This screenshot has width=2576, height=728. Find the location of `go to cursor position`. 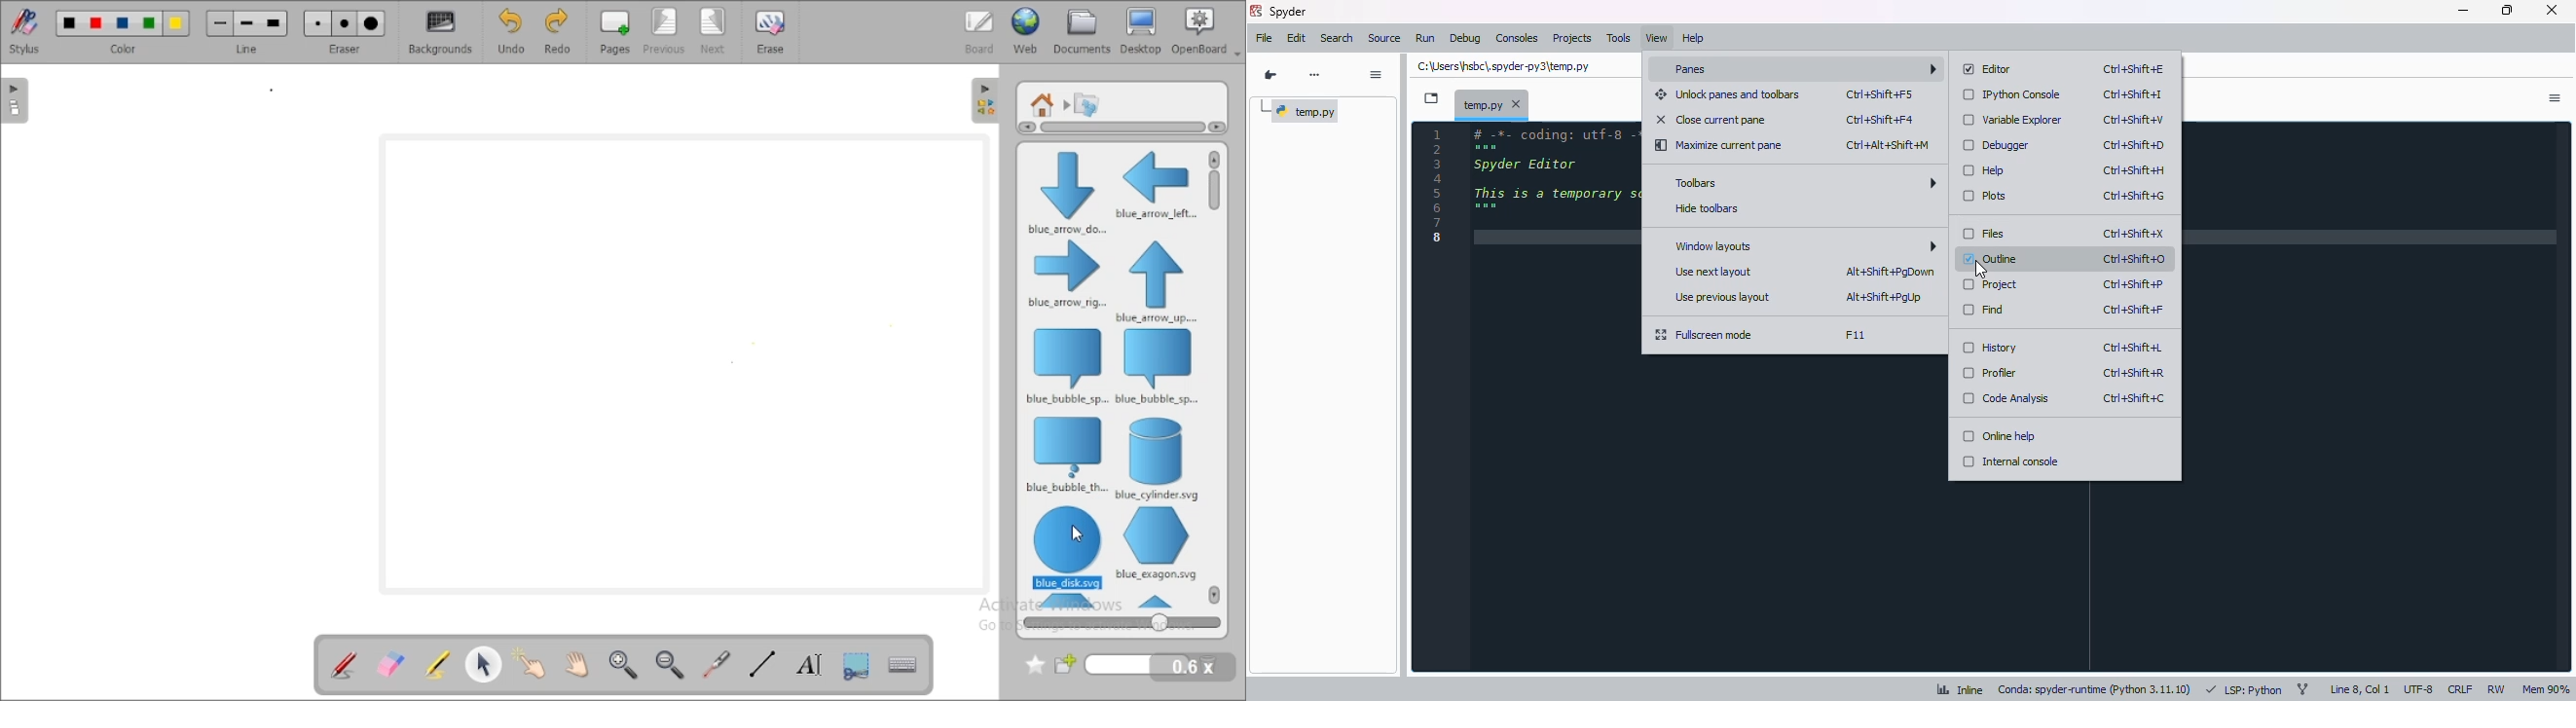

go to cursor position is located at coordinates (1270, 75).